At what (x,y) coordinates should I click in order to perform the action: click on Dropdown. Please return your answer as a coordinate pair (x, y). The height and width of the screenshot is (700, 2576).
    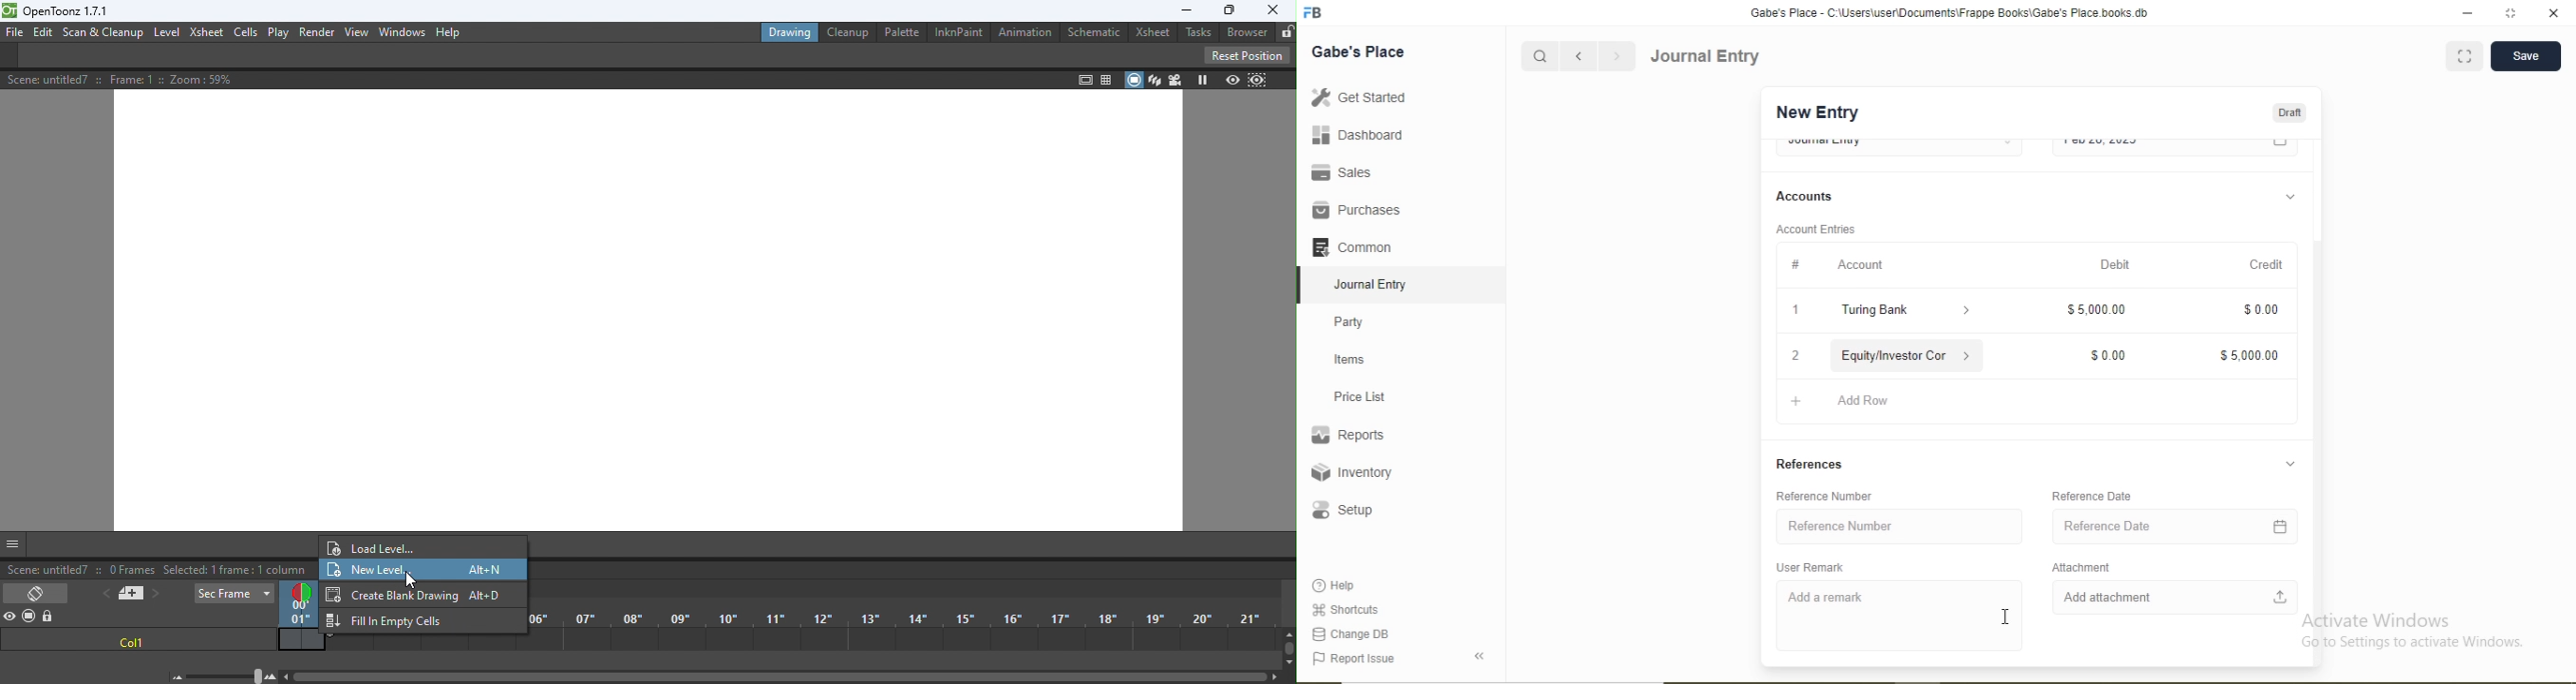
    Looking at the image, I should click on (1967, 312).